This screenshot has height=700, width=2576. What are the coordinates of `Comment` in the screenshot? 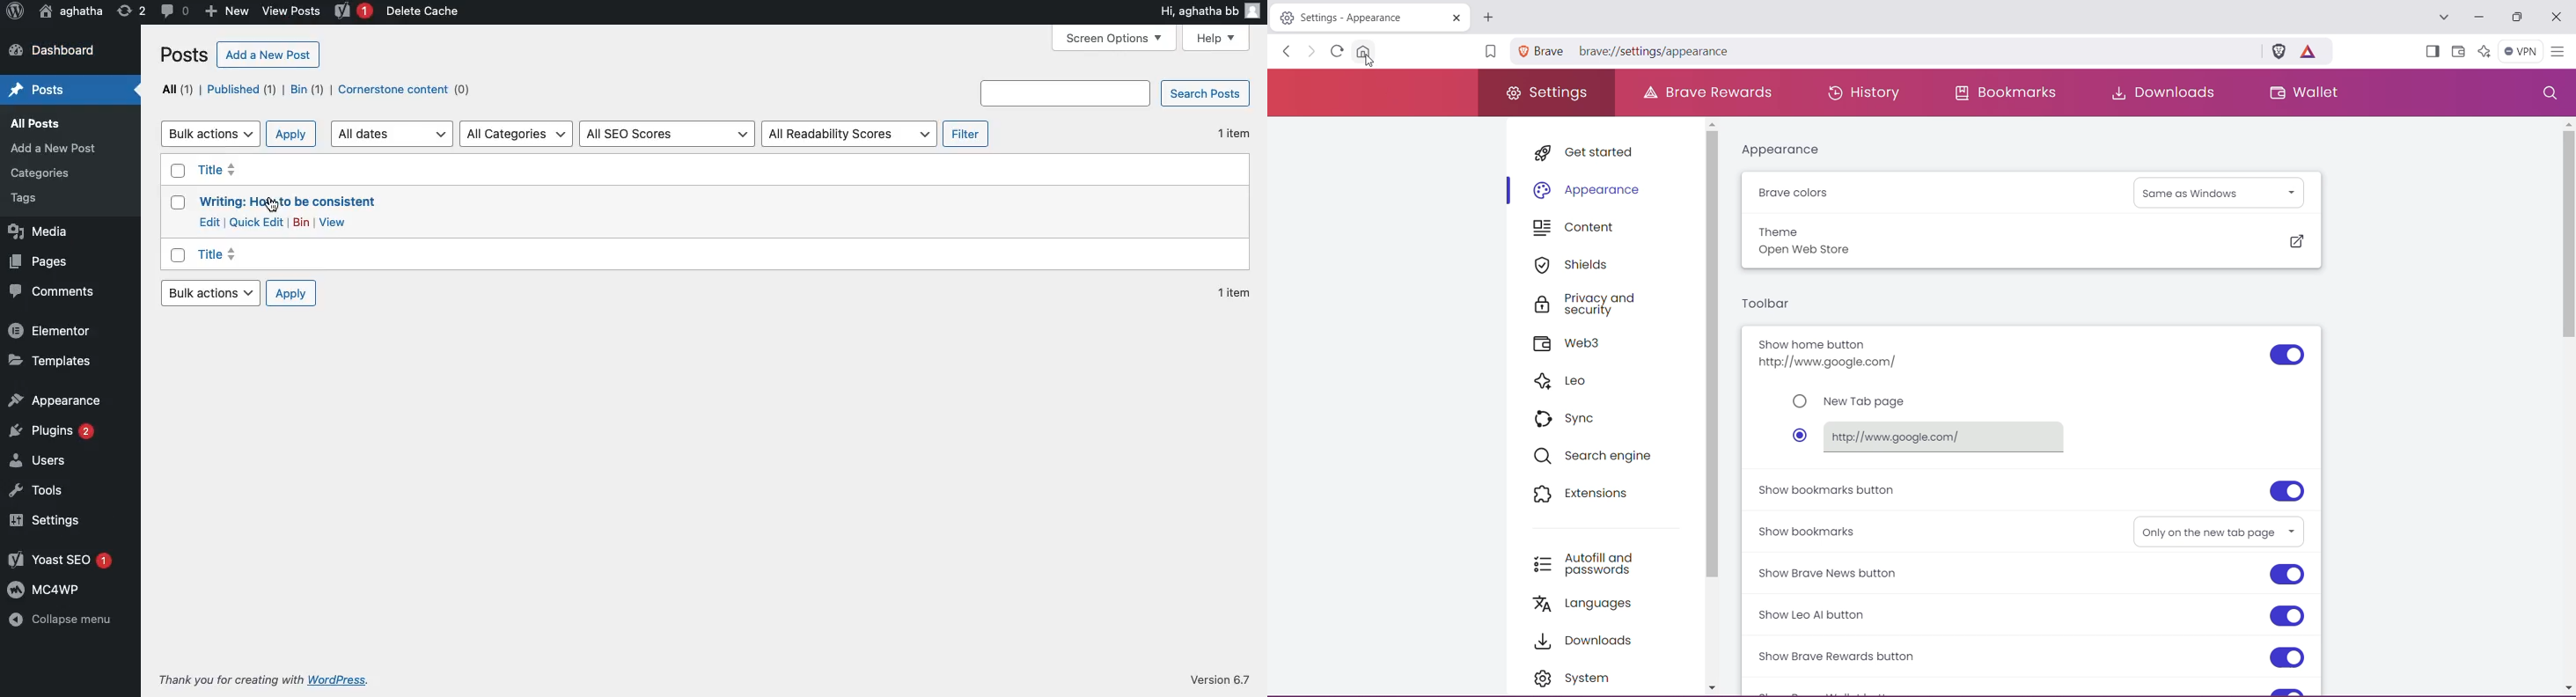 It's located at (171, 11).